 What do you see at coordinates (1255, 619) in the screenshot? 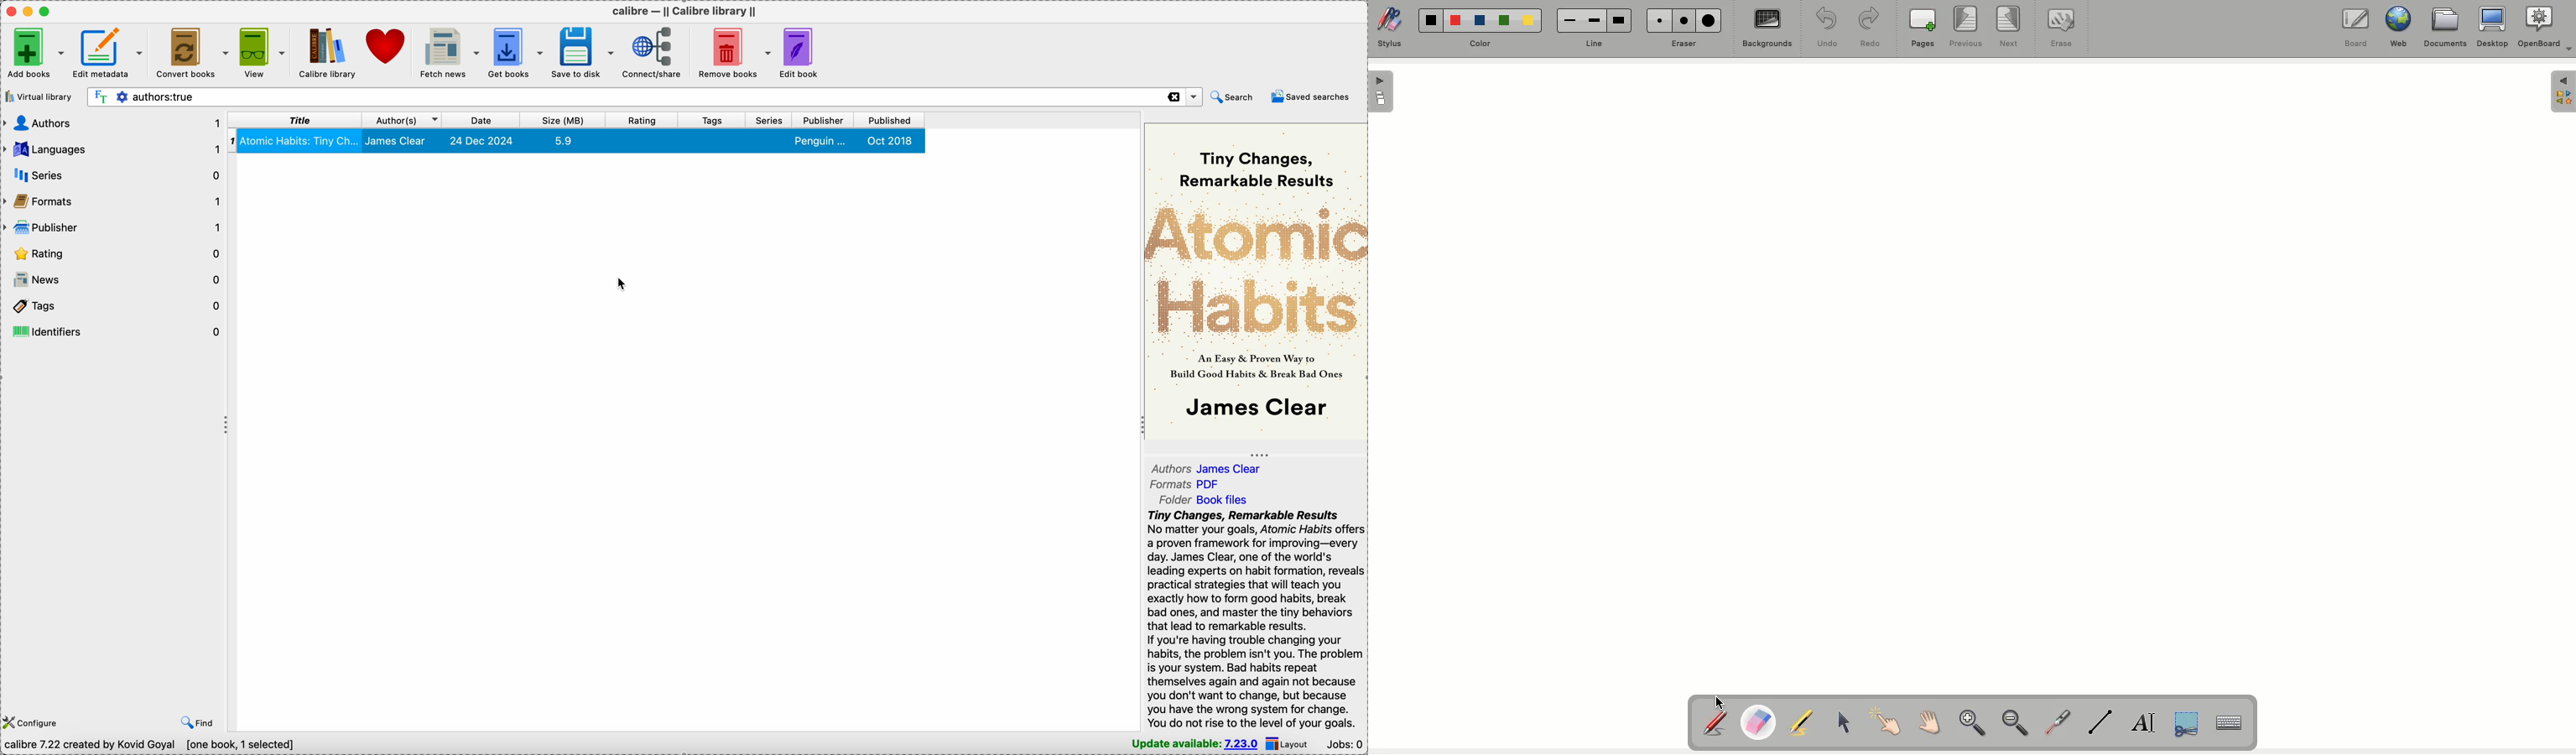
I see `tiny changes, remarkable results - synopsis` at bounding box center [1255, 619].